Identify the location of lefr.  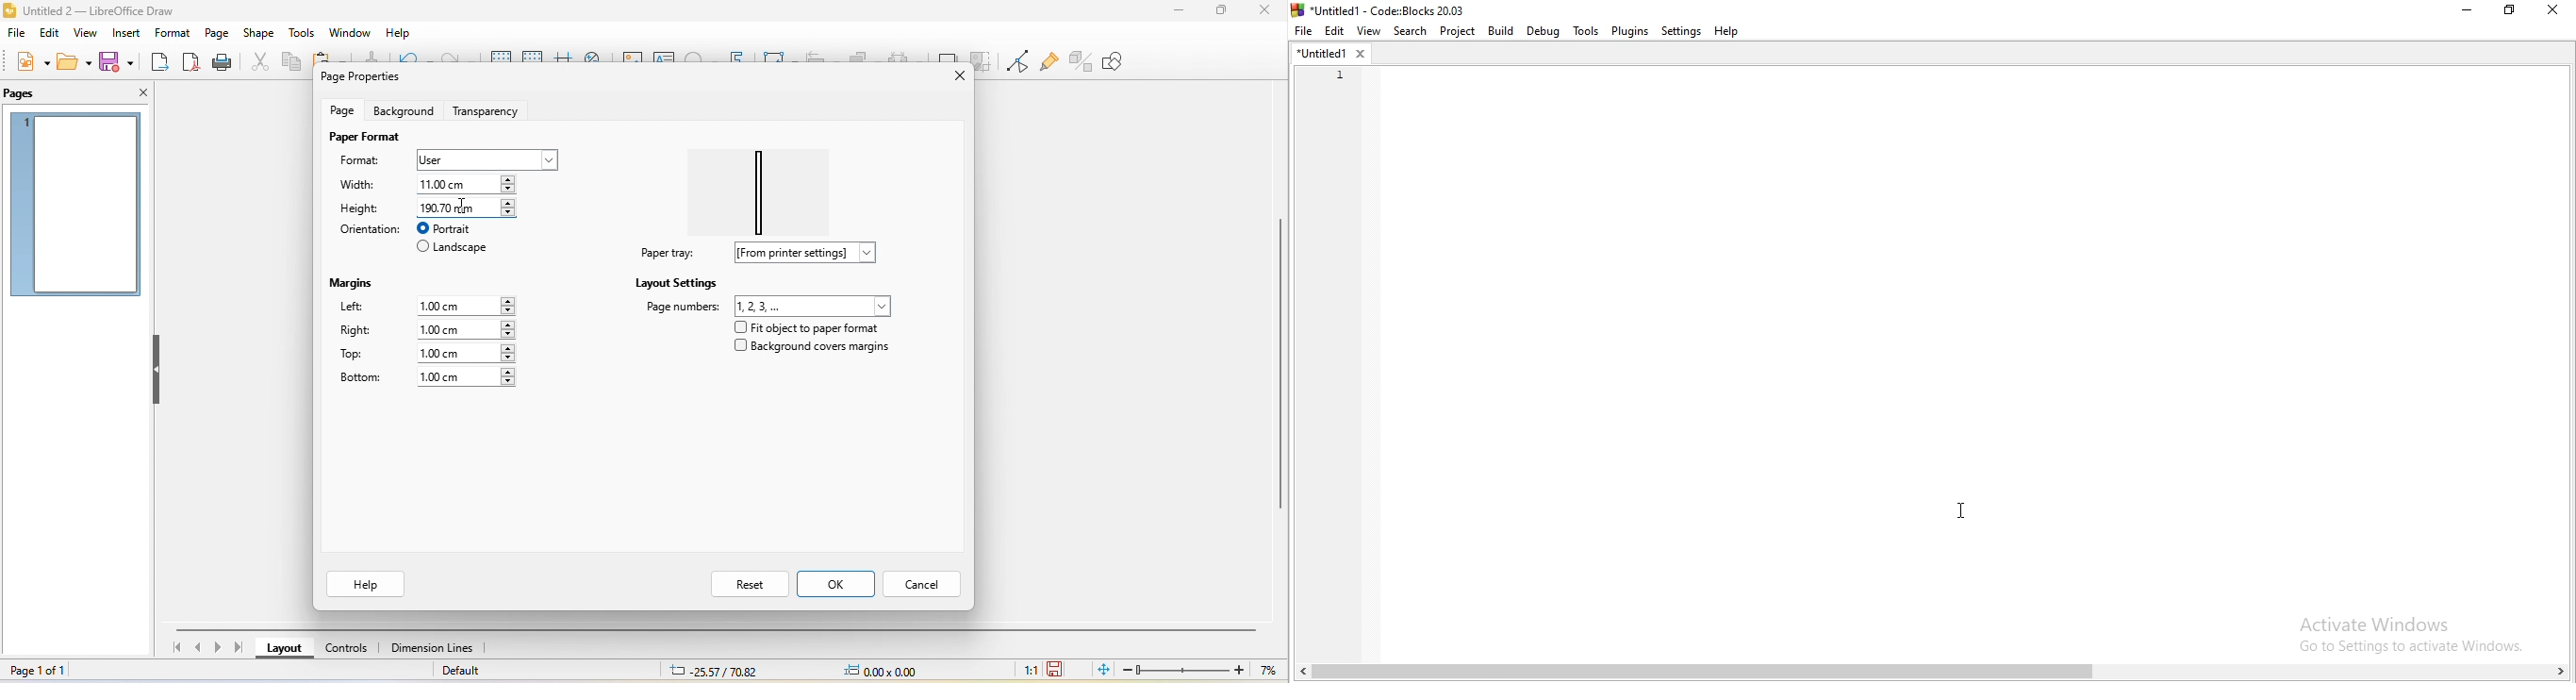
(364, 308).